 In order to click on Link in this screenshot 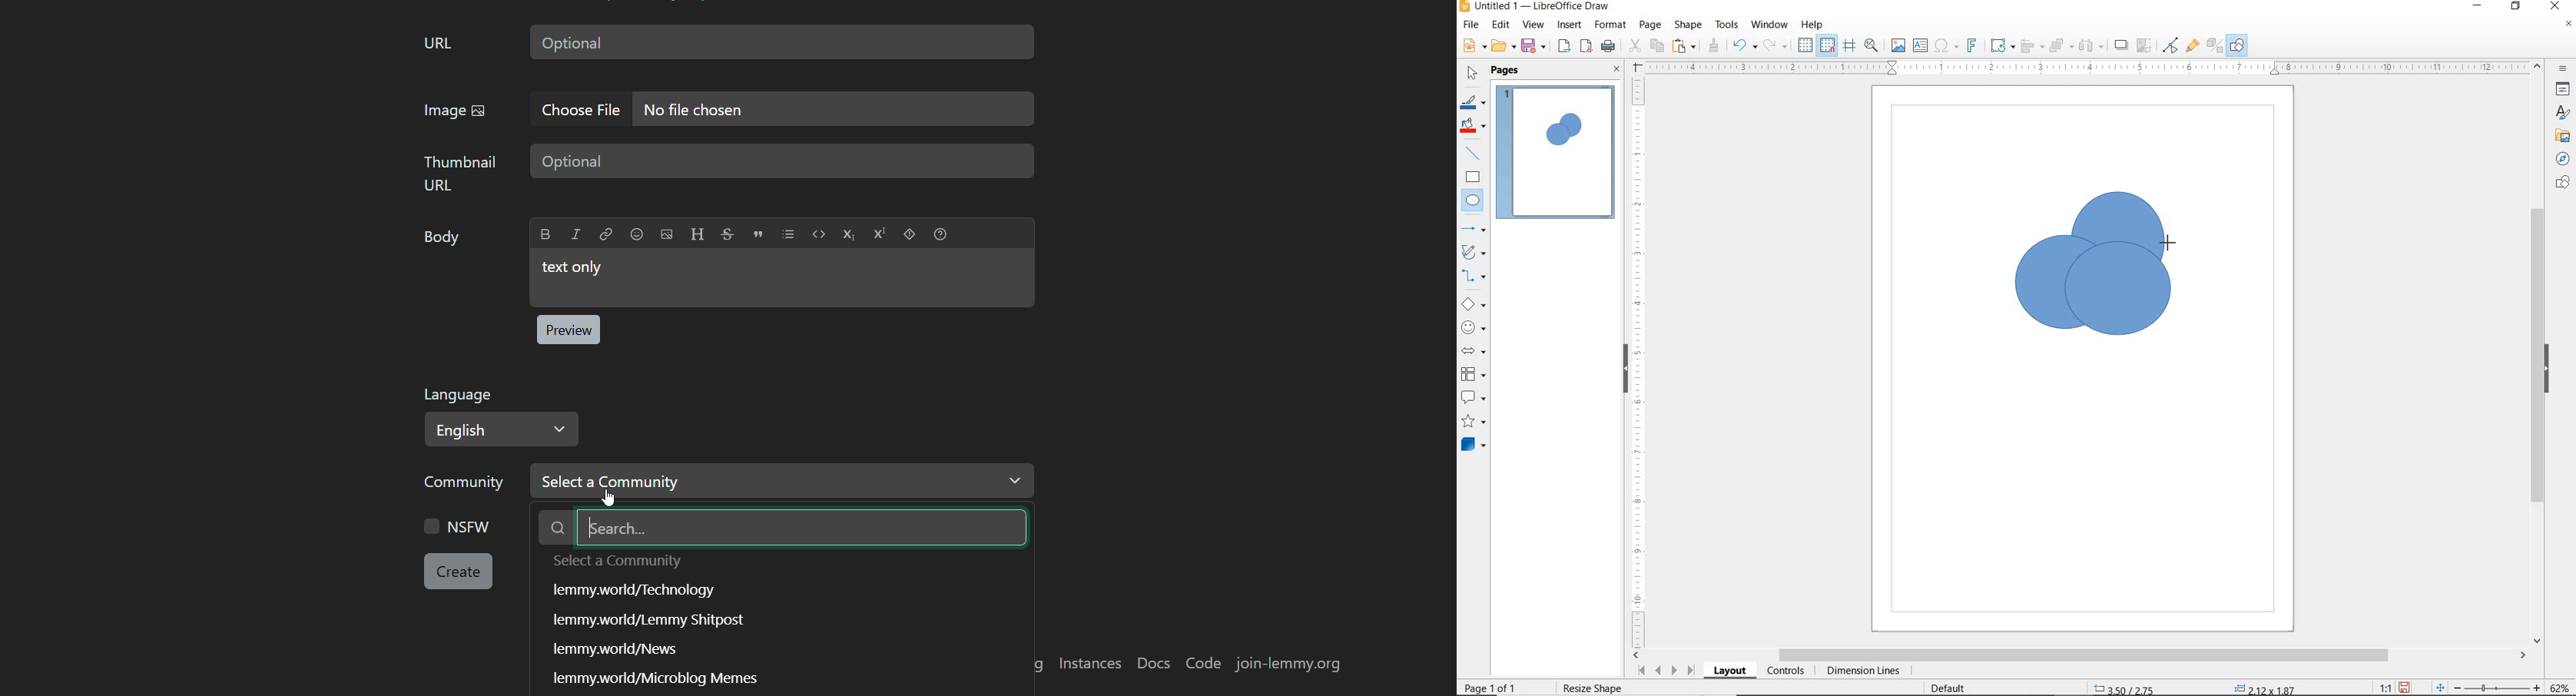, I will do `click(605, 234)`.